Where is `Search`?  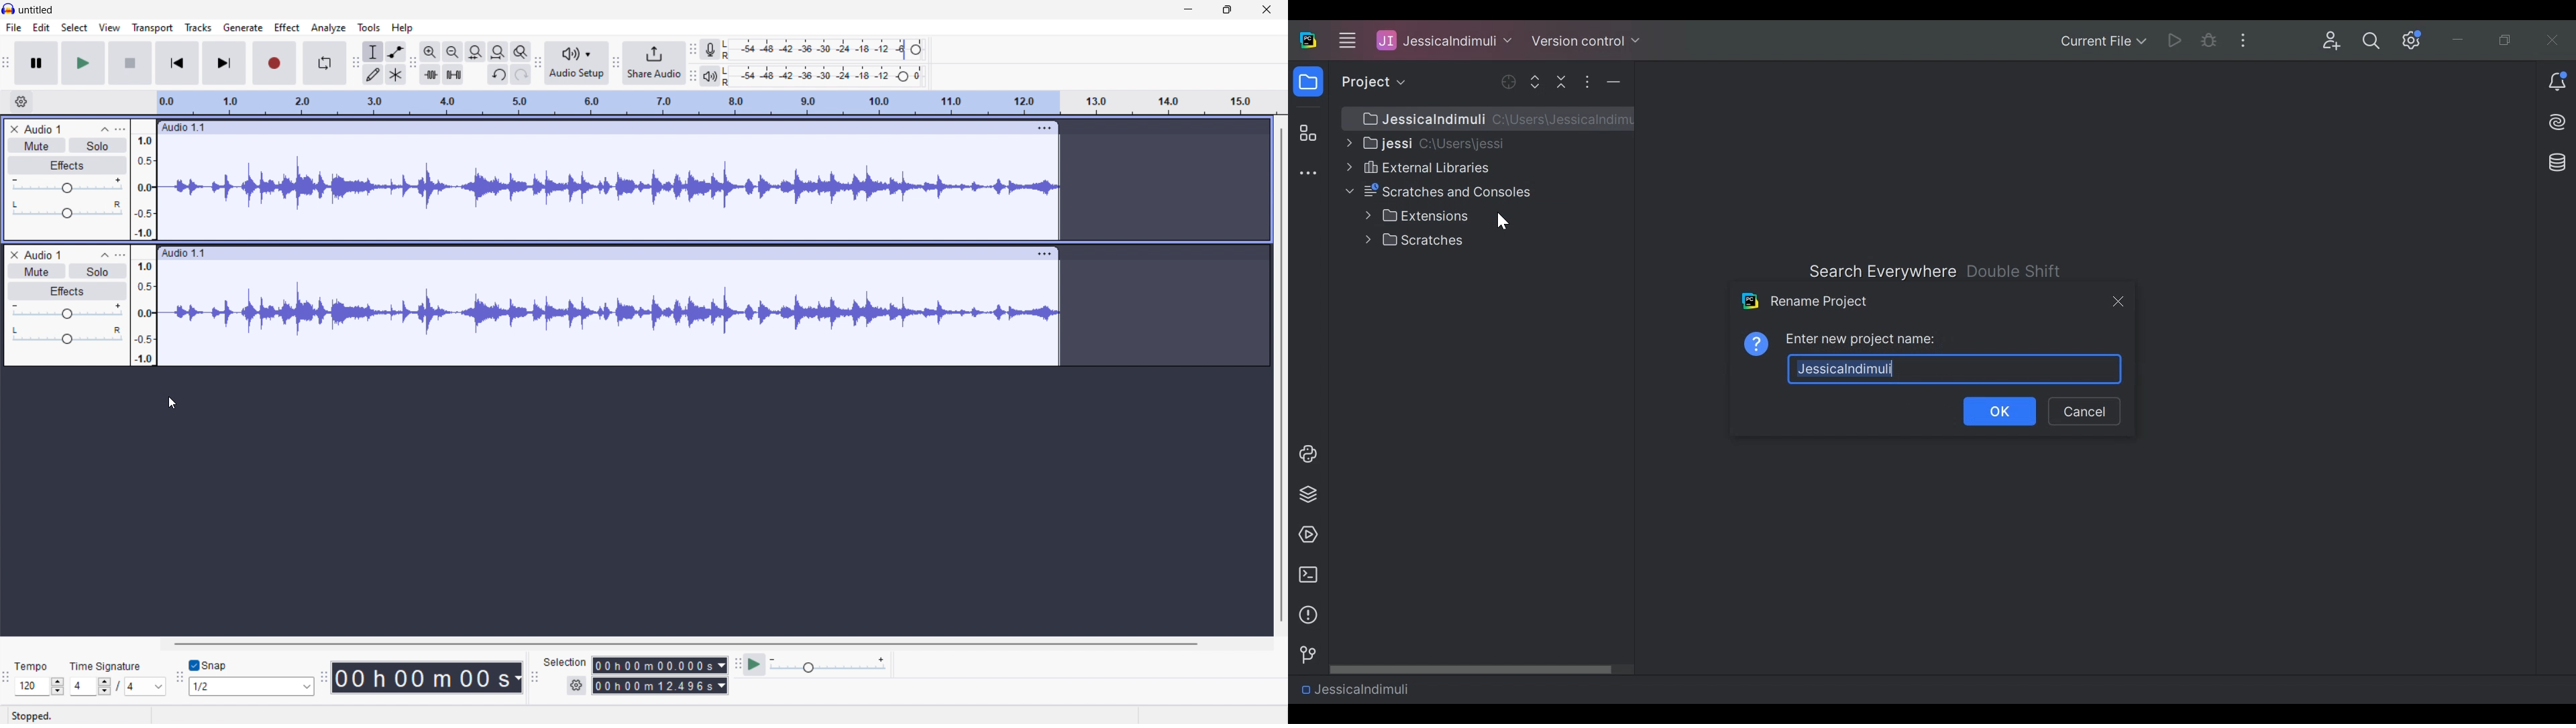
Search is located at coordinates (2371, 41).